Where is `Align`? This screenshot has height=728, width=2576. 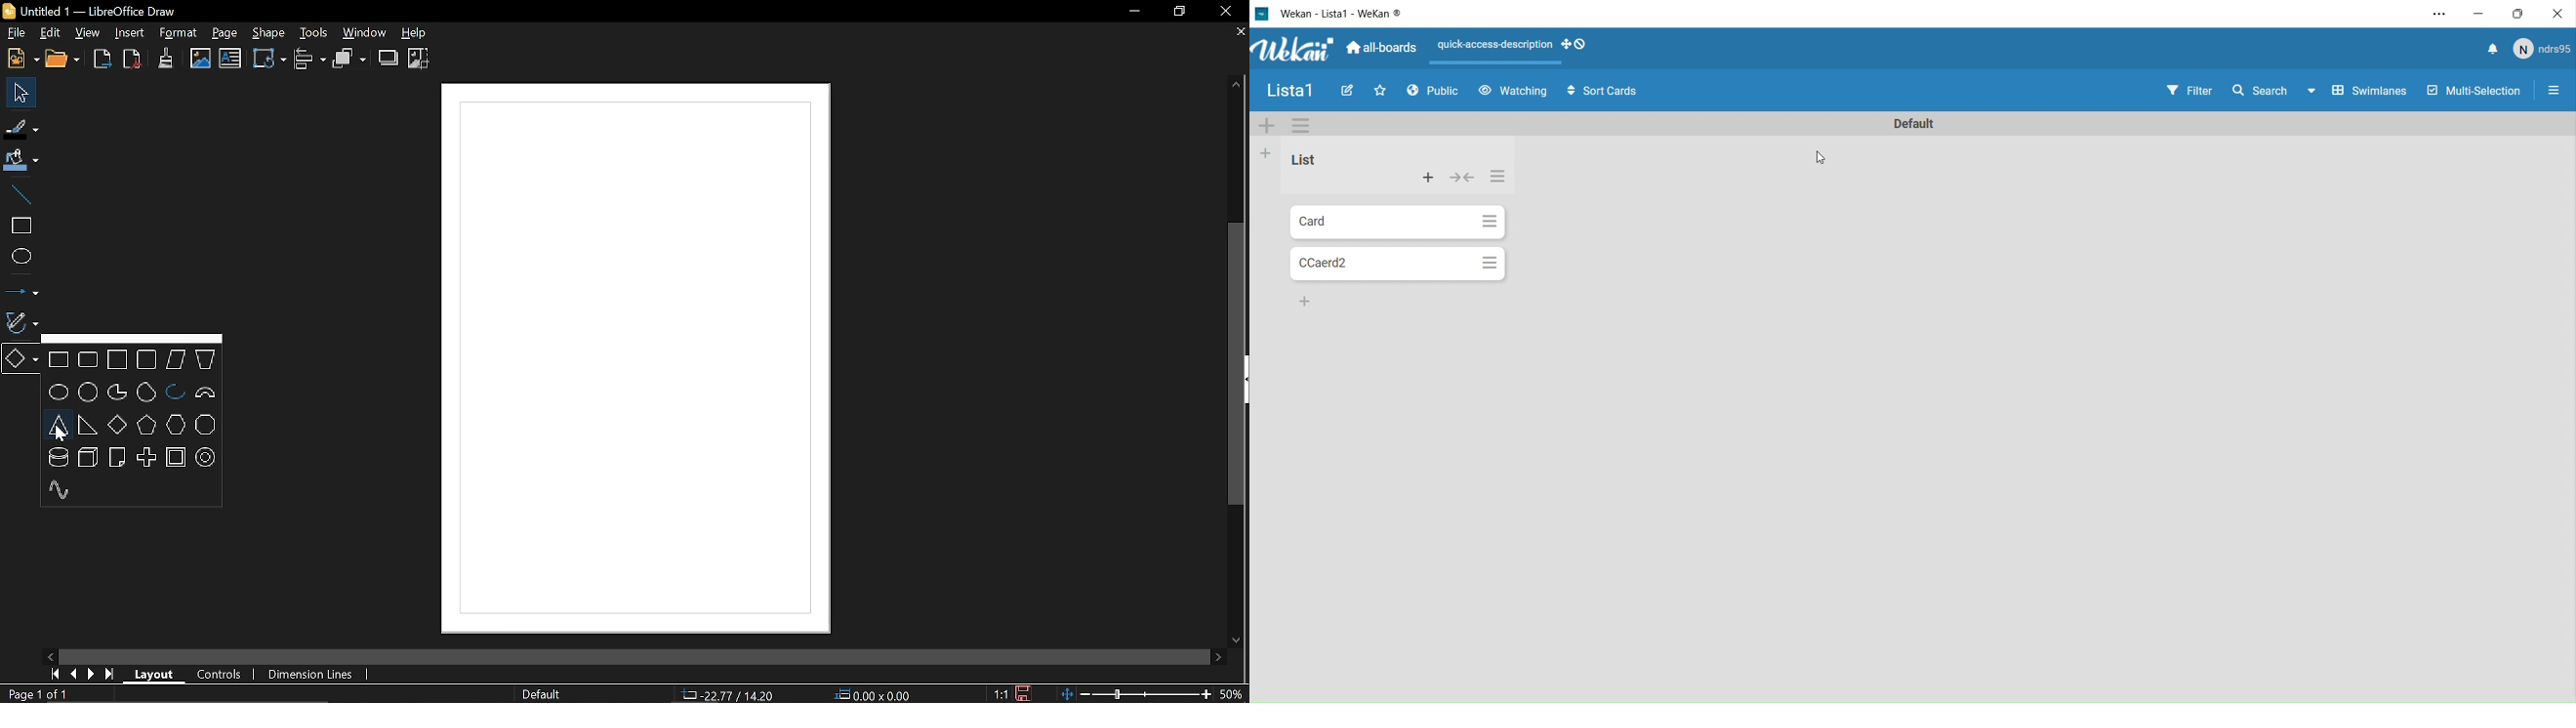
Align is located at coordinates (311, 60).